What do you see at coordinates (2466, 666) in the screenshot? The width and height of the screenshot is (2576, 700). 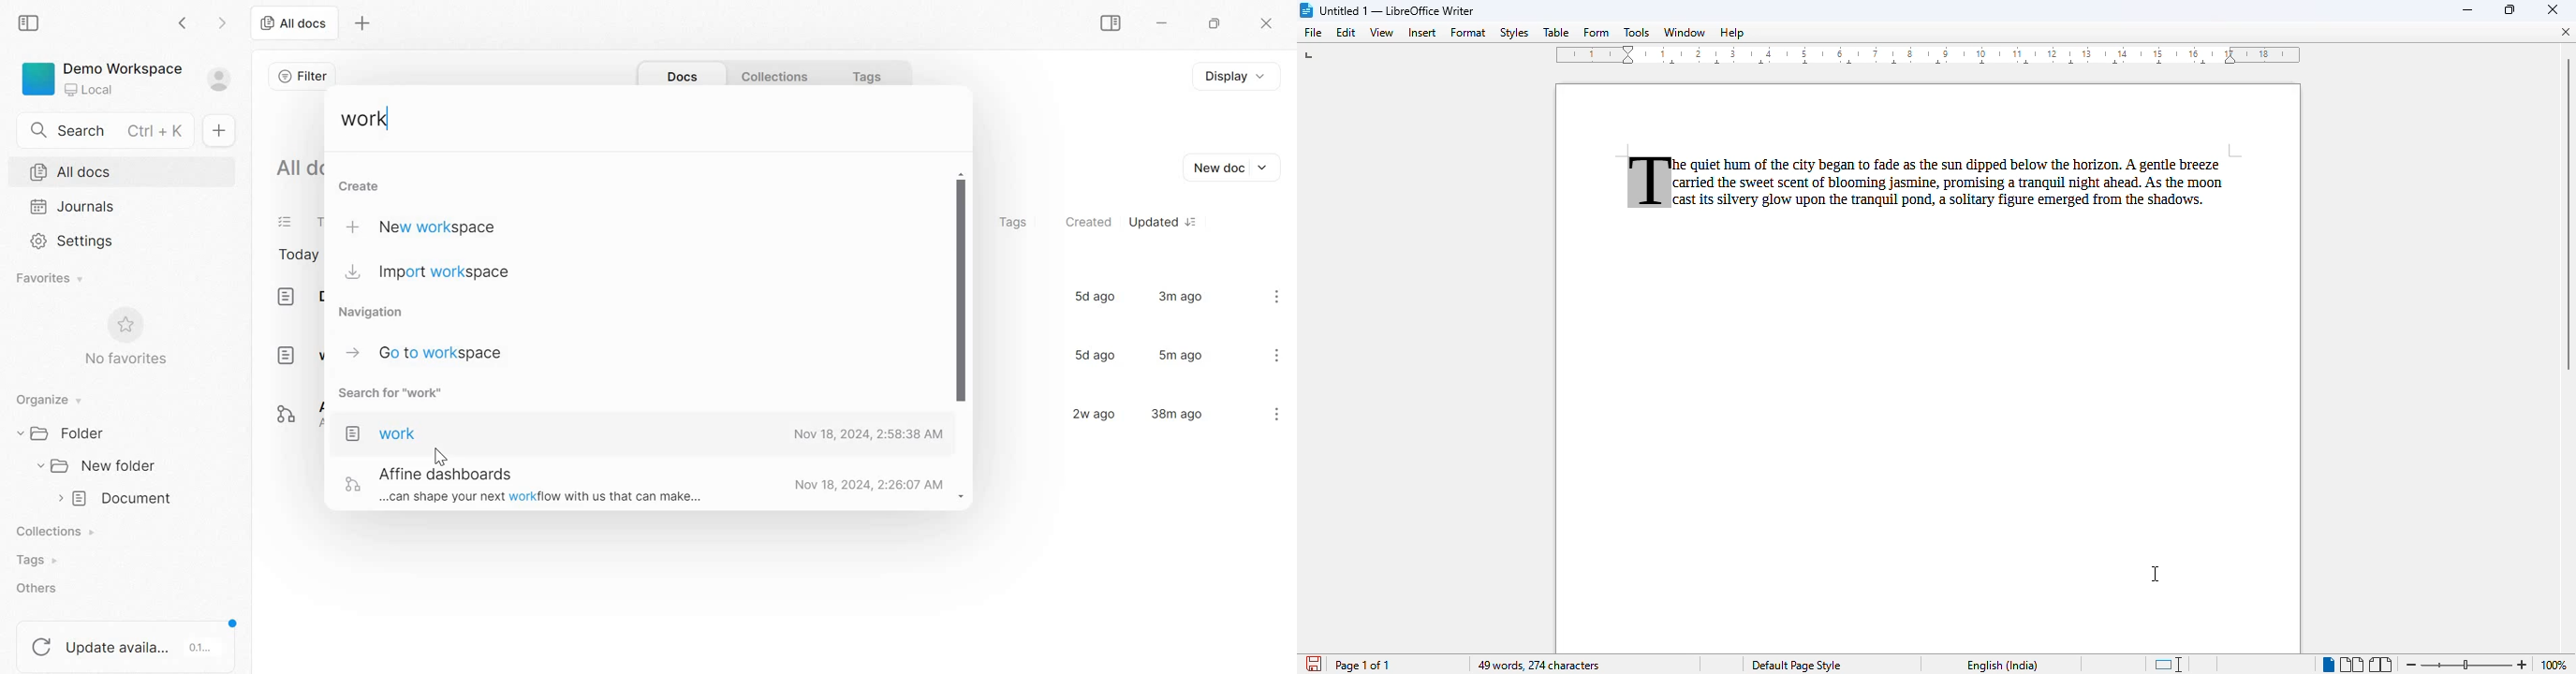 I see `zoom in or zoom out bar` at bounding box center [2466, 666].